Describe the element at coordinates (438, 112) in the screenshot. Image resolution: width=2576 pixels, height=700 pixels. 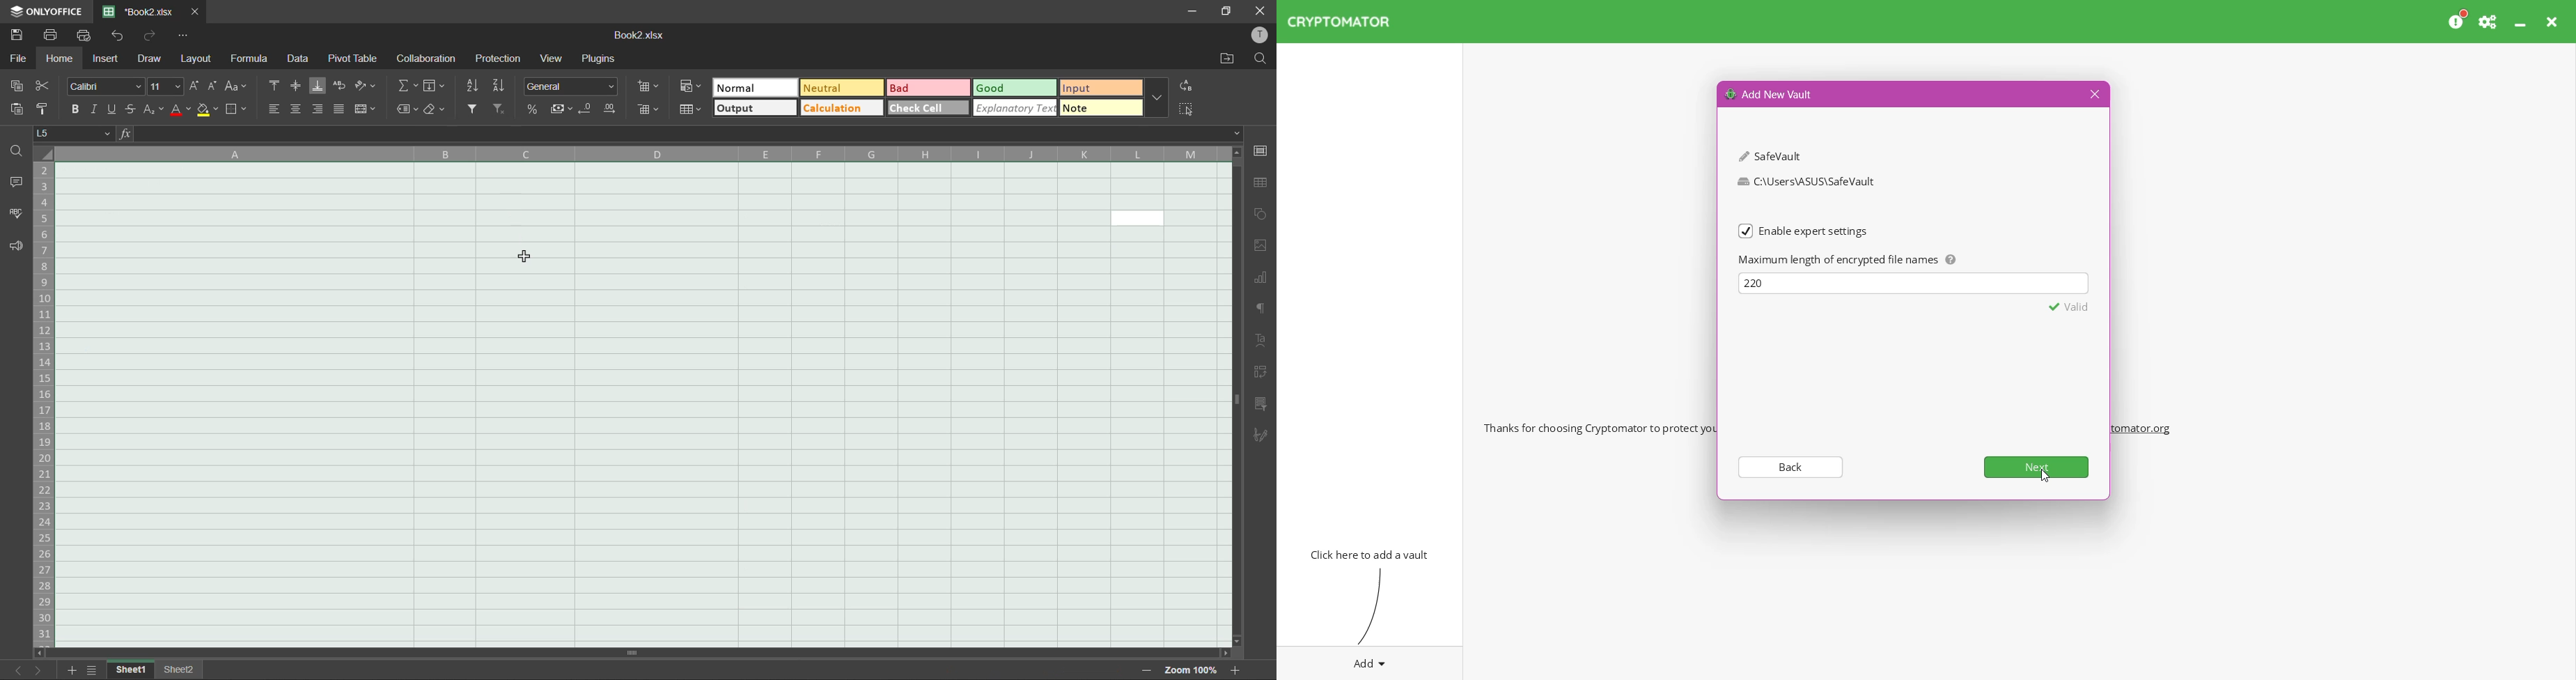
I see `clear` at that location.